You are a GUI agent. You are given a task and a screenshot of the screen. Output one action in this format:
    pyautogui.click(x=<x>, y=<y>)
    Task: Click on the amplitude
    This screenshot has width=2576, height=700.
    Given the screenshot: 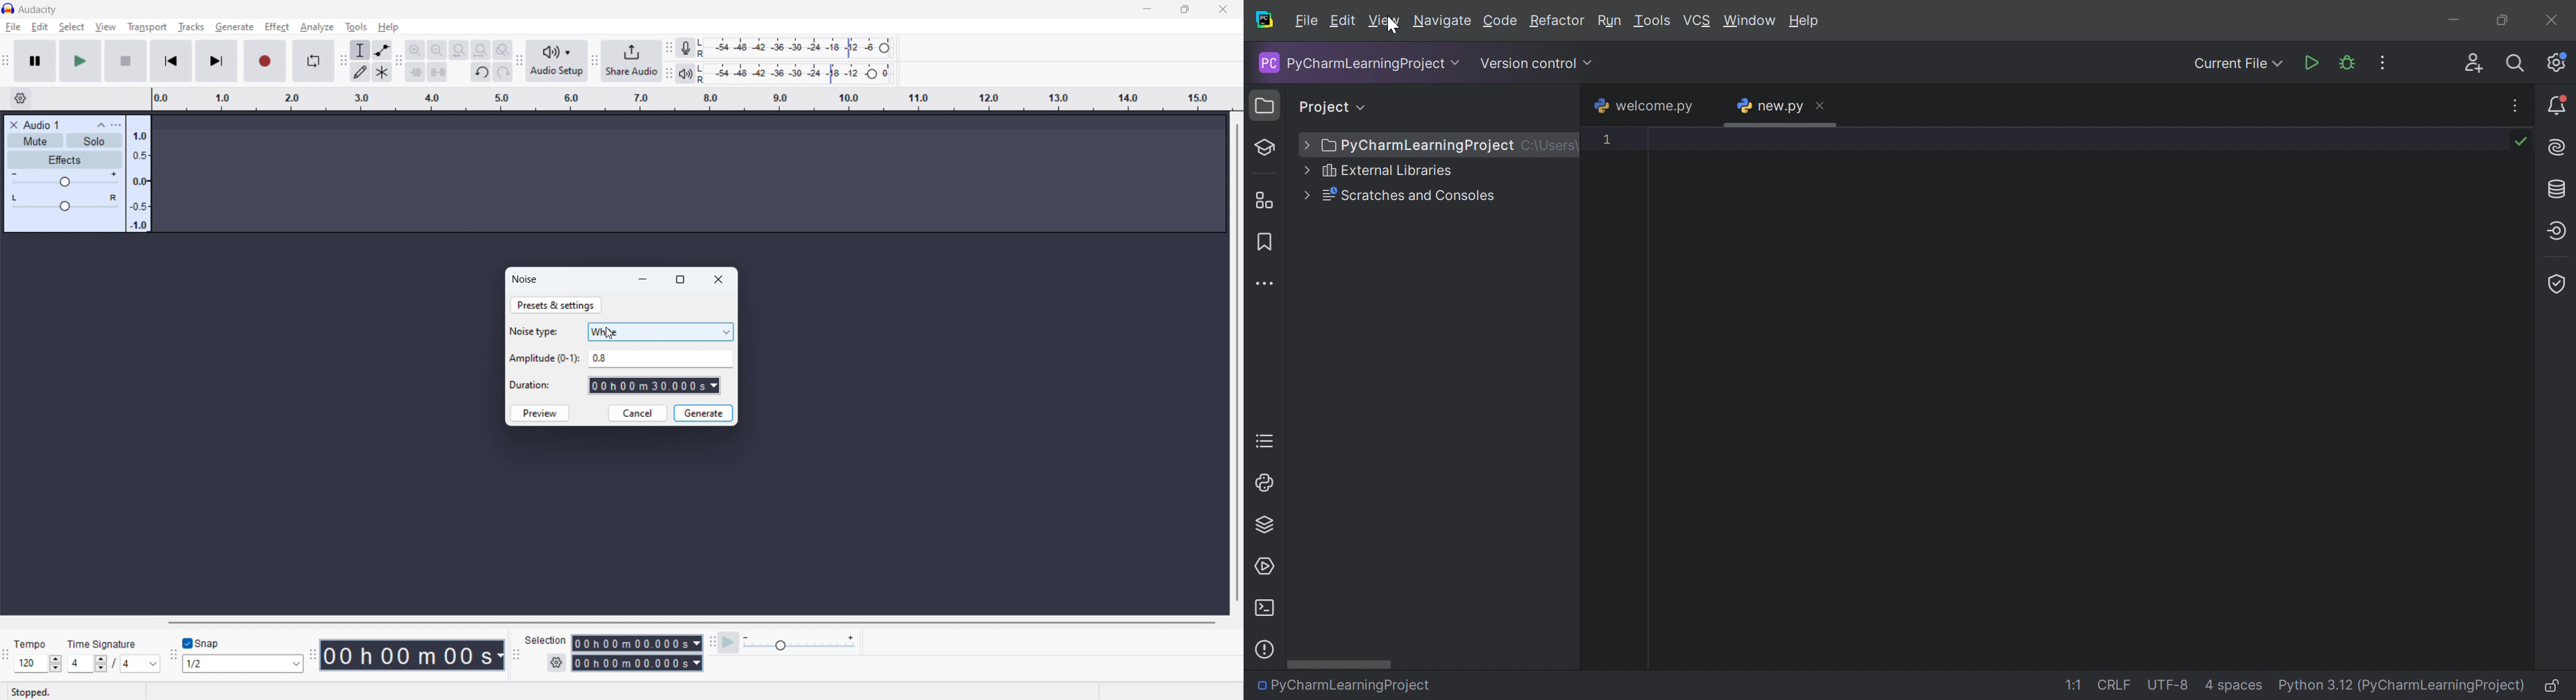 What is the action you would take?
    pyautogui.click(x=661, y=359)
    